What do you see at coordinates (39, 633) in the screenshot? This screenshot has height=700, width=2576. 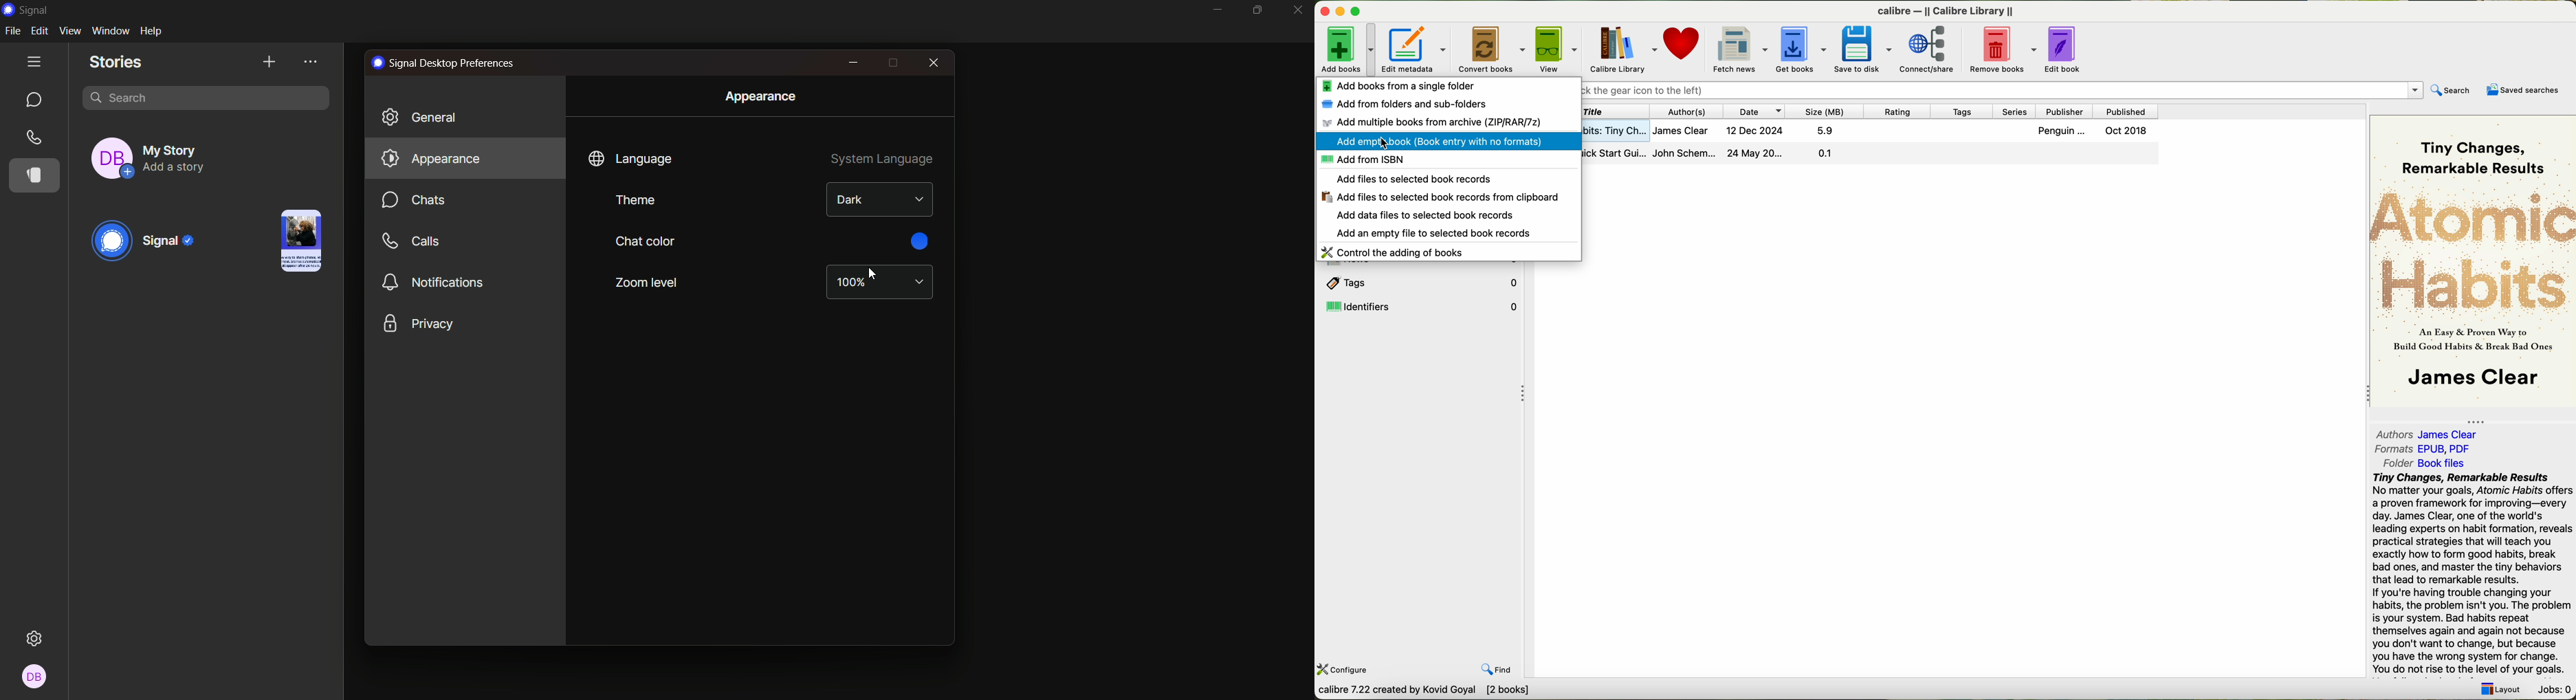 I see `settings` at bounding box center [39, 633].